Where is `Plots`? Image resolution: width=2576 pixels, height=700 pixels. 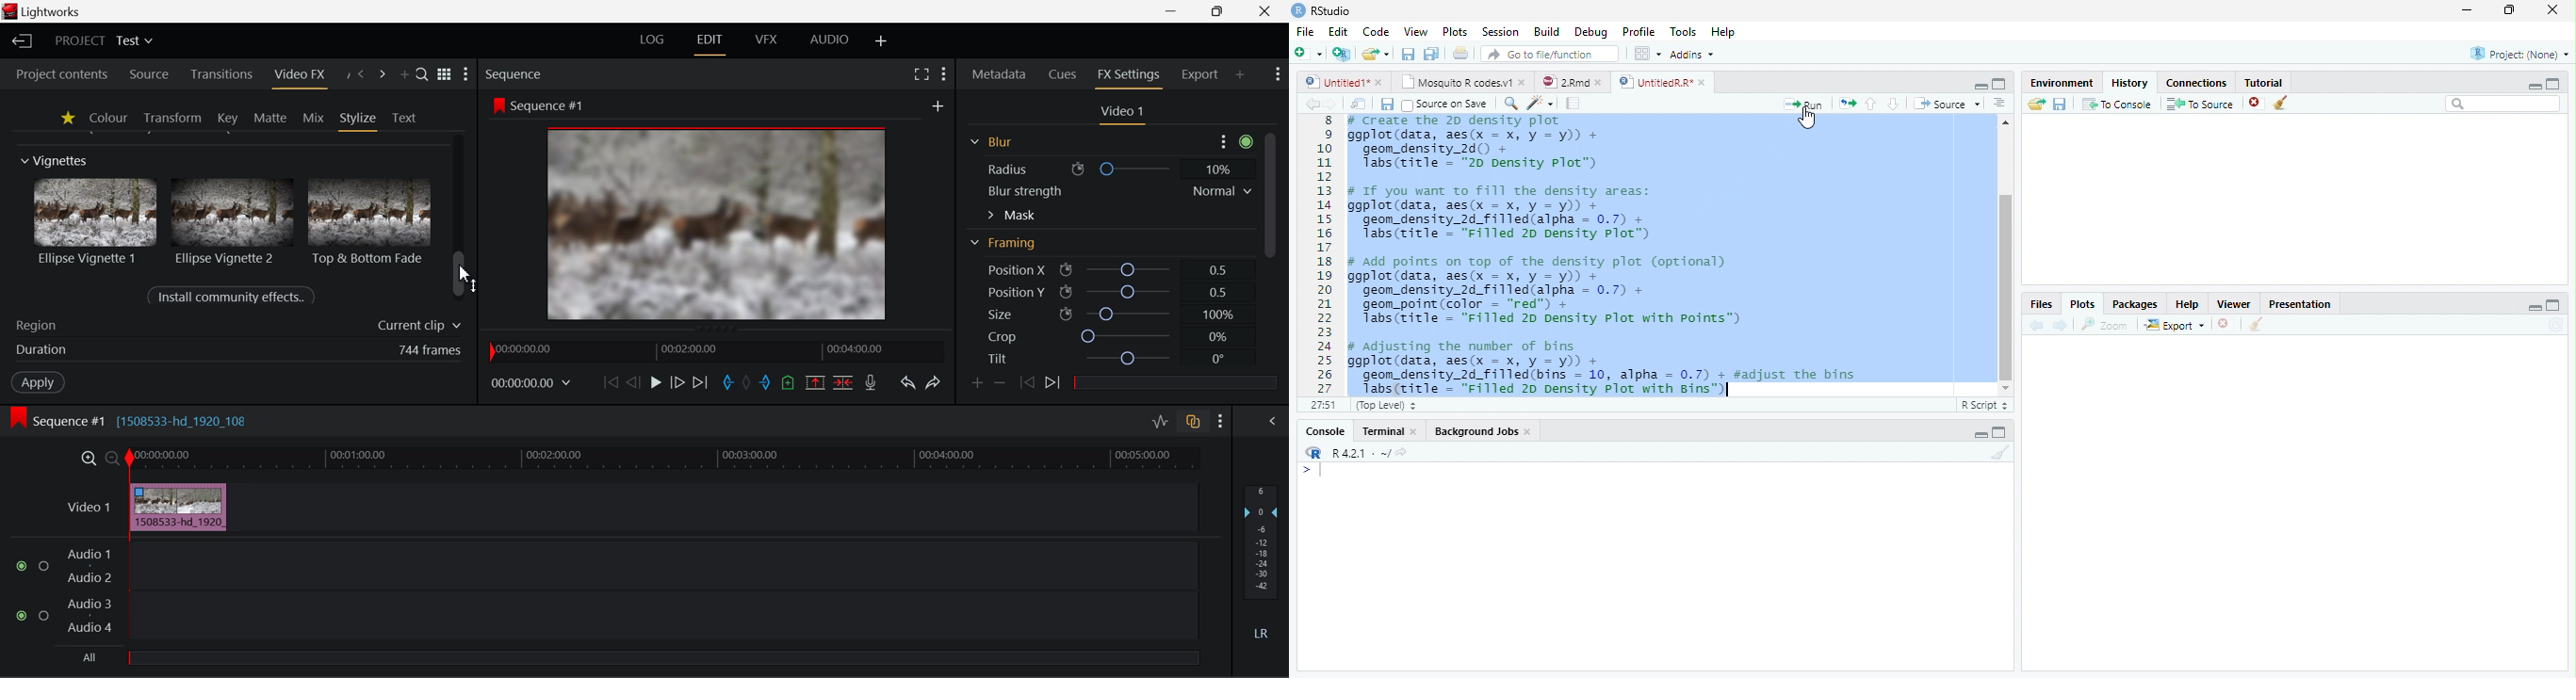 Plots is located at coordinates (2081, 303).